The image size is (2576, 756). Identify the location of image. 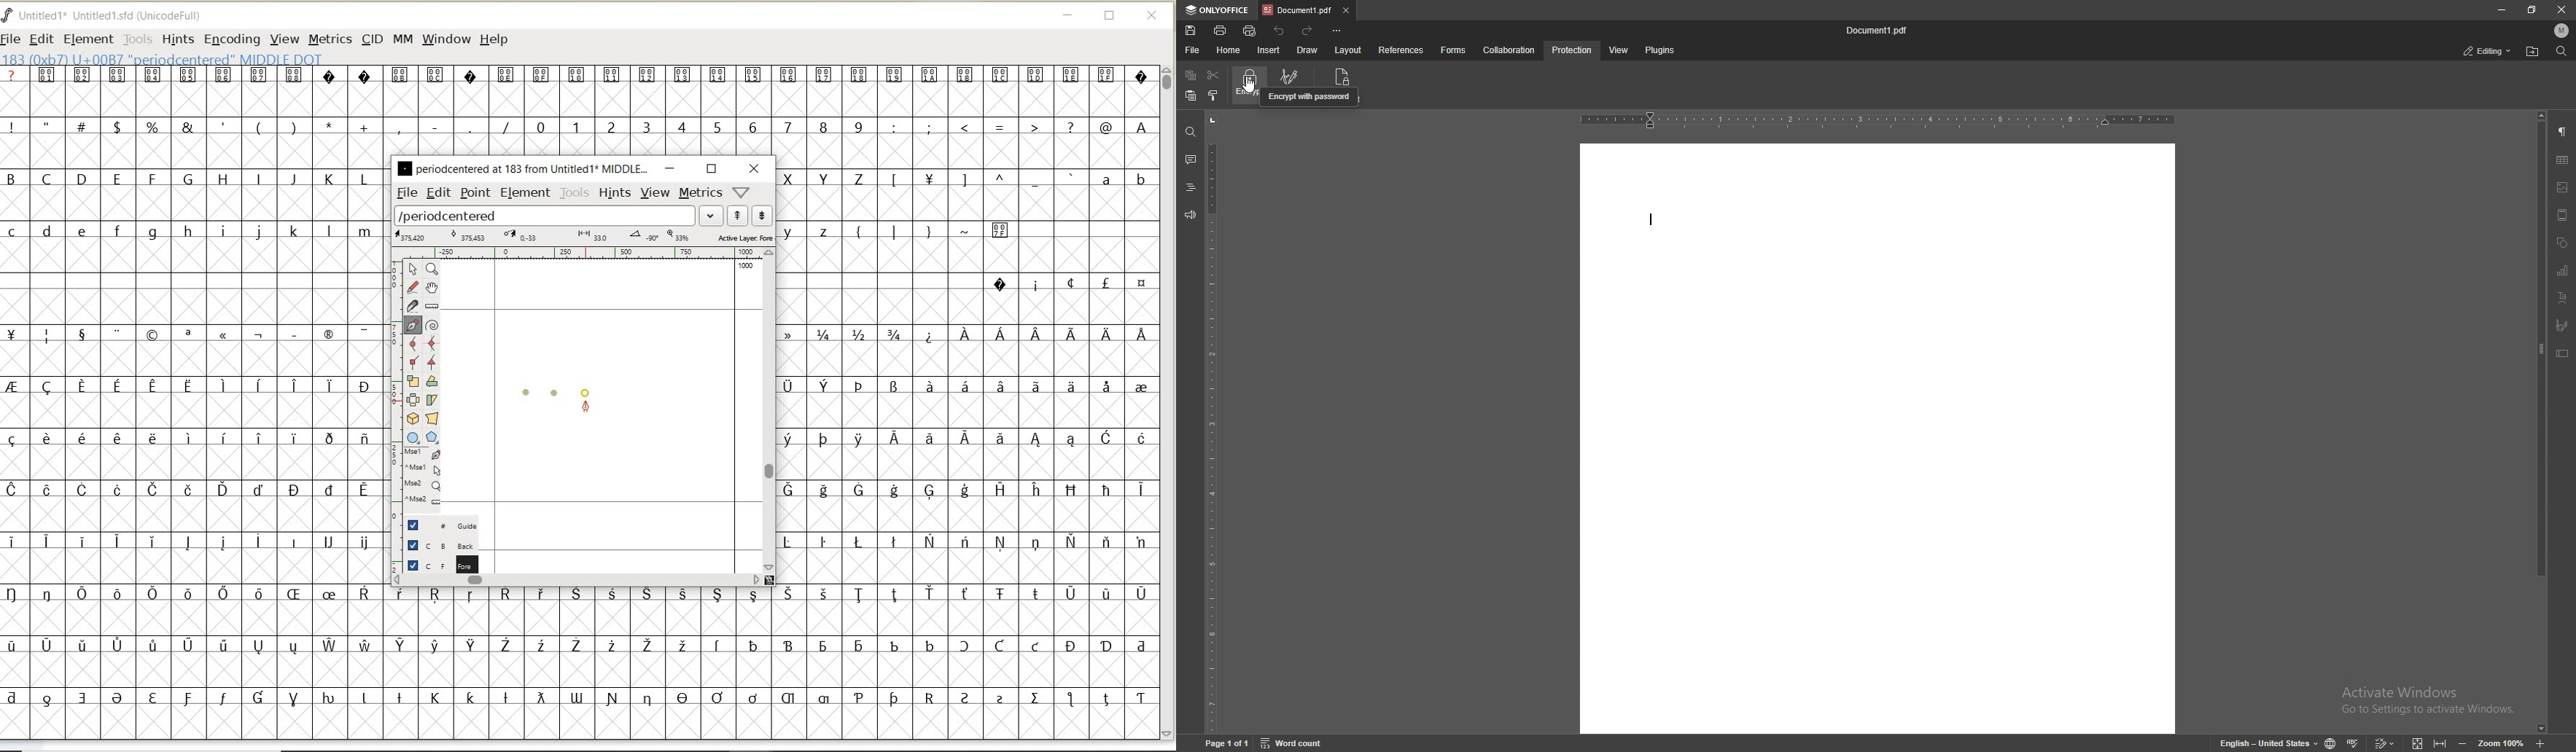
(2563, 187).